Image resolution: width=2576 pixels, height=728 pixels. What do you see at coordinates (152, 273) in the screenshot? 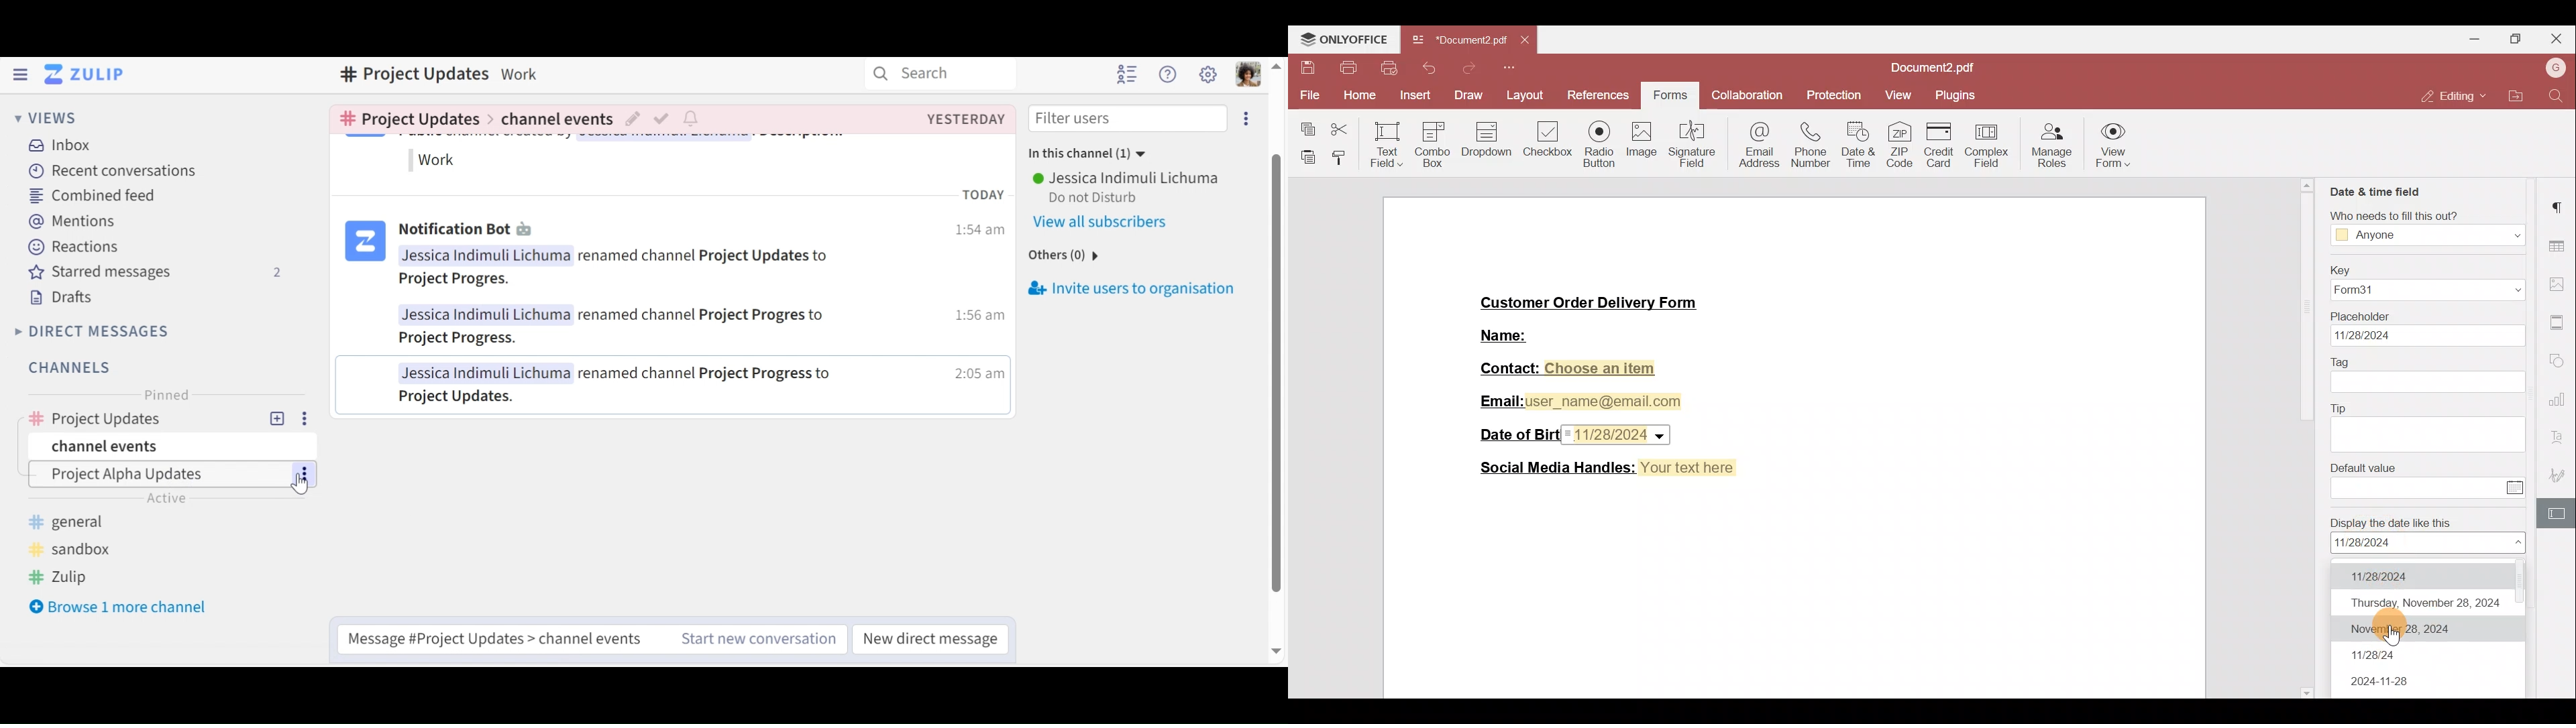
I see `Starred messages` at bounding box center [152, 273].